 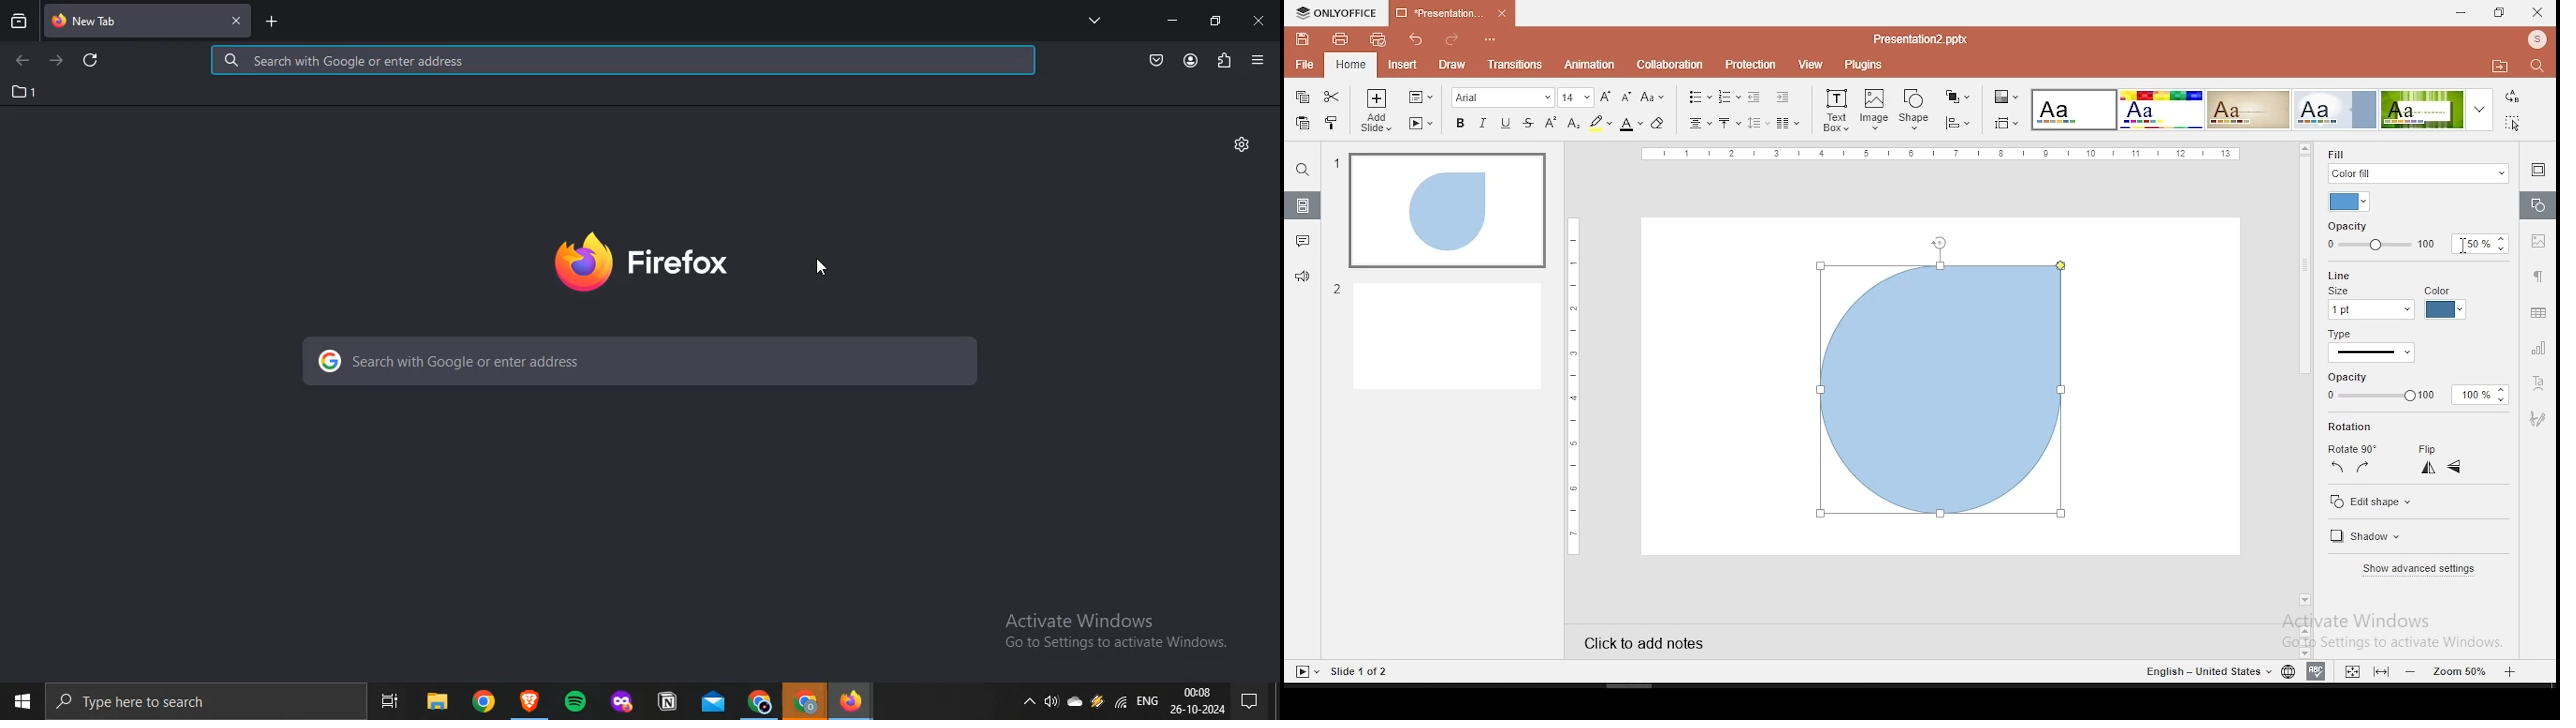 I want to click on paste, so click(x=1304, y=122).